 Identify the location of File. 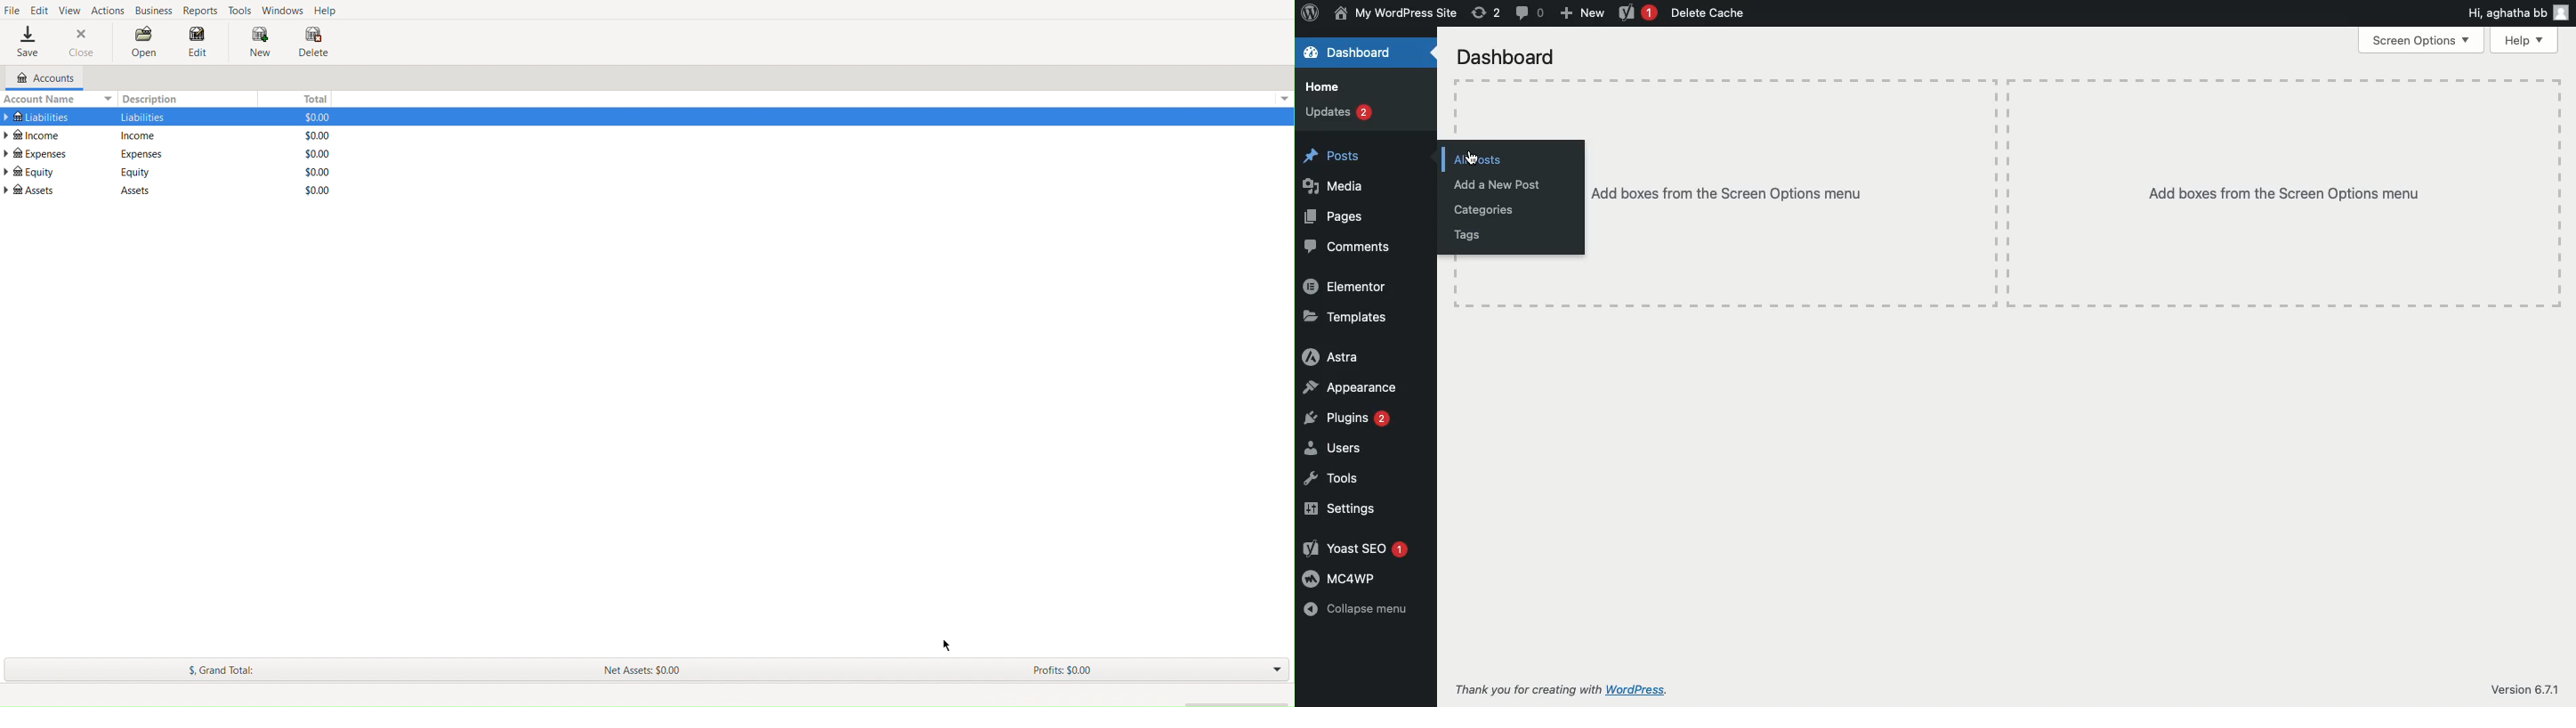
(12, 11).